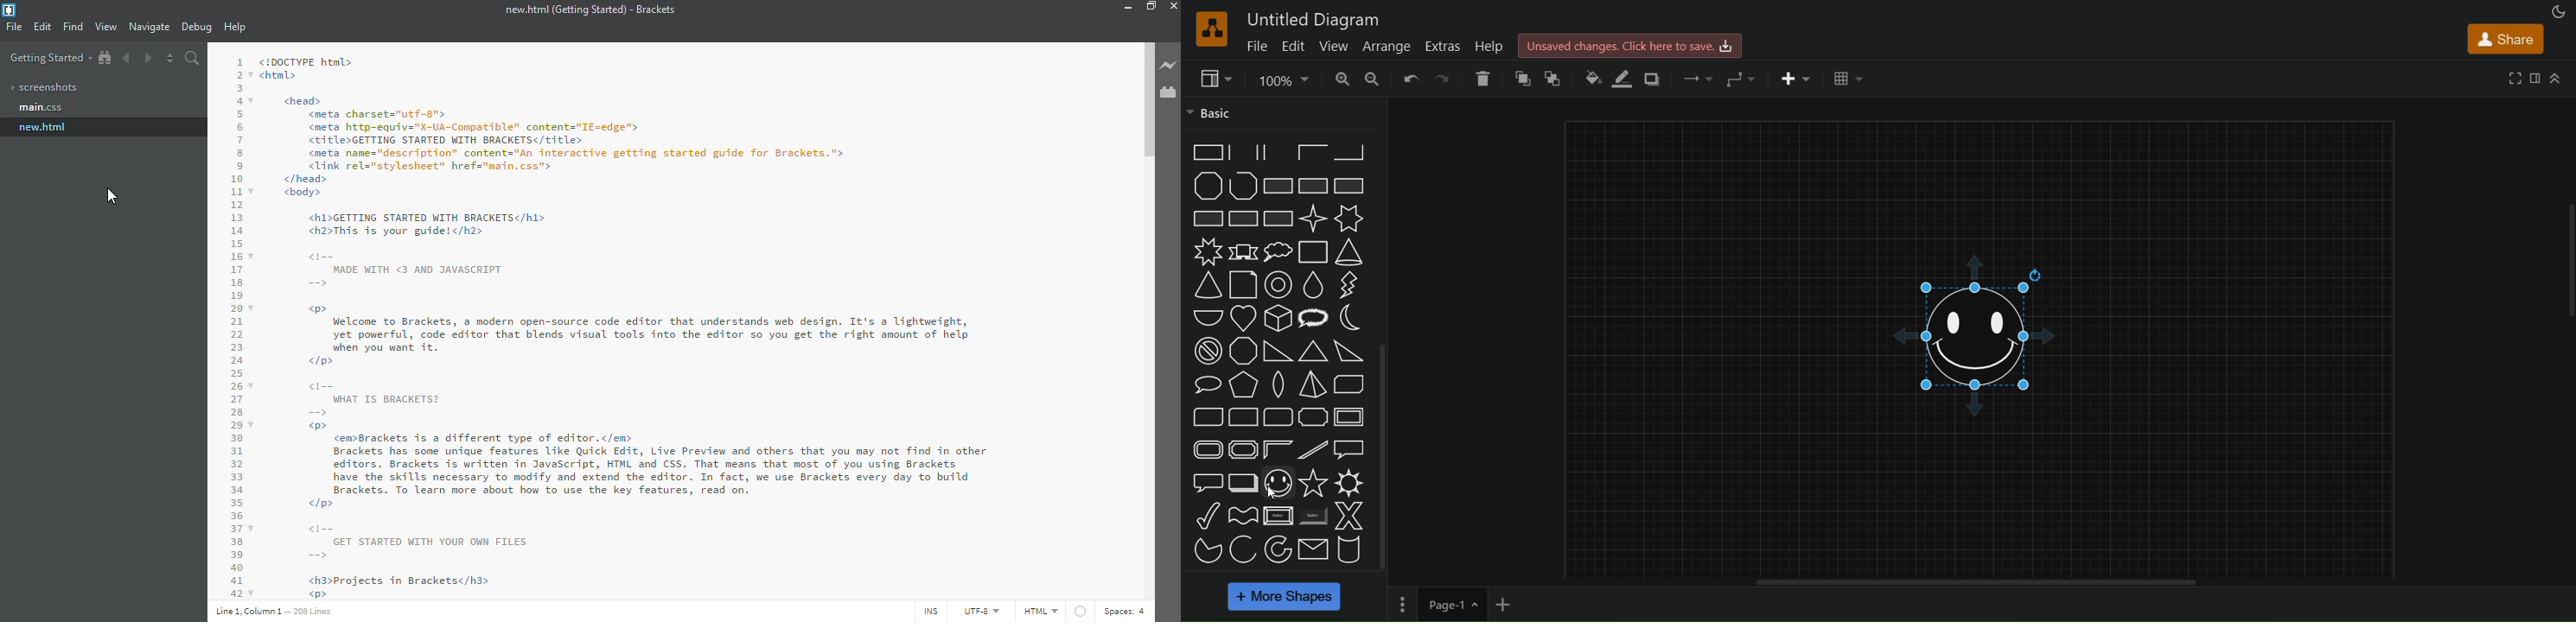 This screenshot has width=2576, height=644. What do you see at coordinates (2557, 12) in the screenshot?
I see `appearance` at bounding box center [2557, 12].